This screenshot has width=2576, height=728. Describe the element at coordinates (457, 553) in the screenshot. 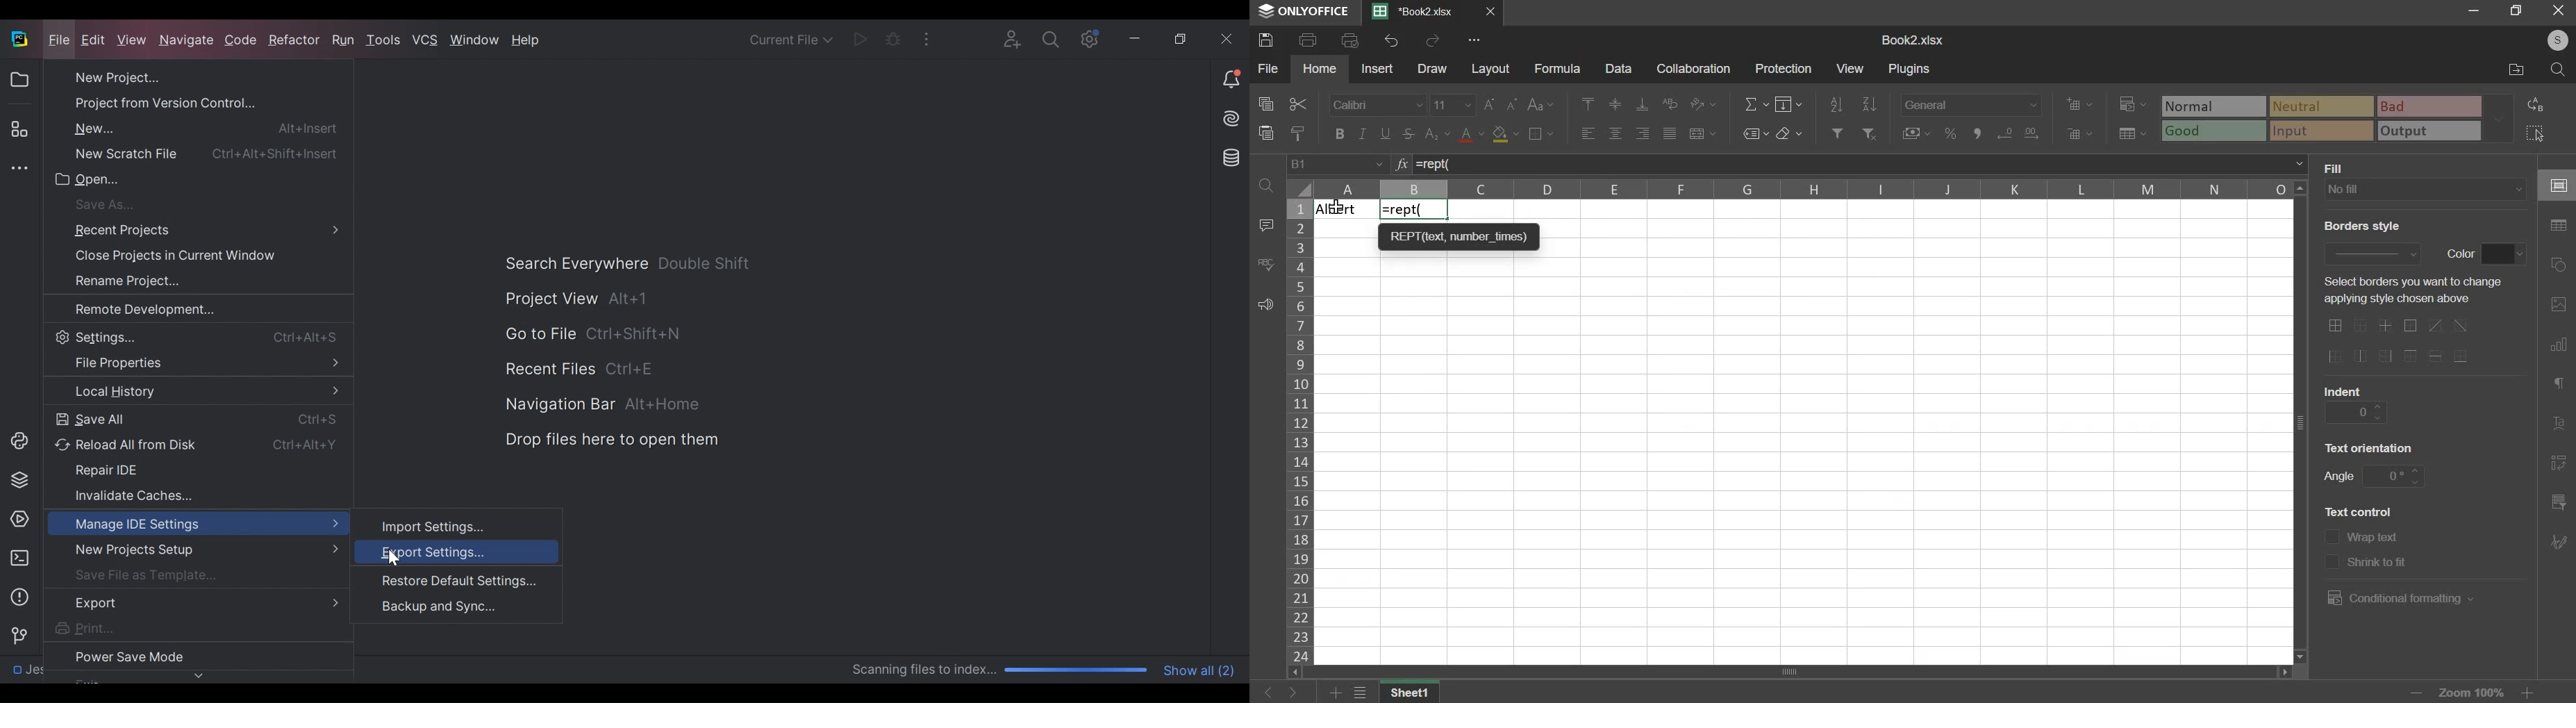

I see `Export Settings` at that location.